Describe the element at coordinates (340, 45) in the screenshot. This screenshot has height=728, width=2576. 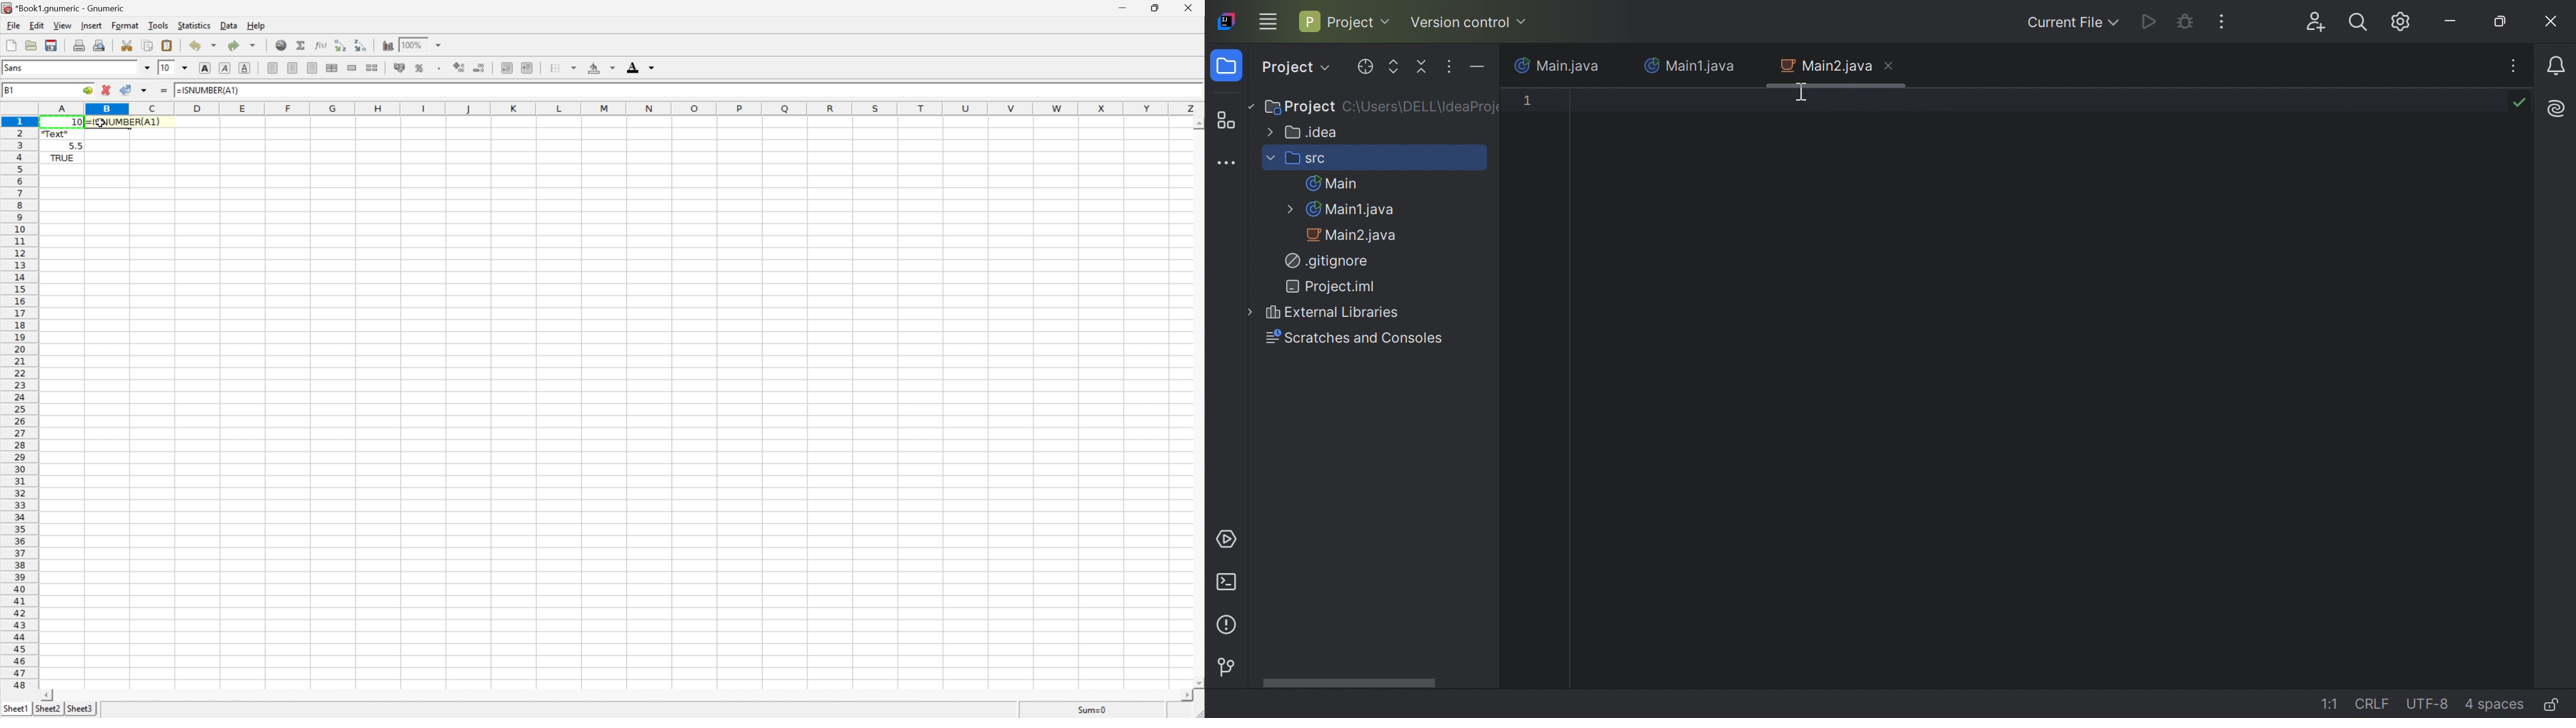
I see `Sort the selected region in descending order based on the first column selected` at that location.